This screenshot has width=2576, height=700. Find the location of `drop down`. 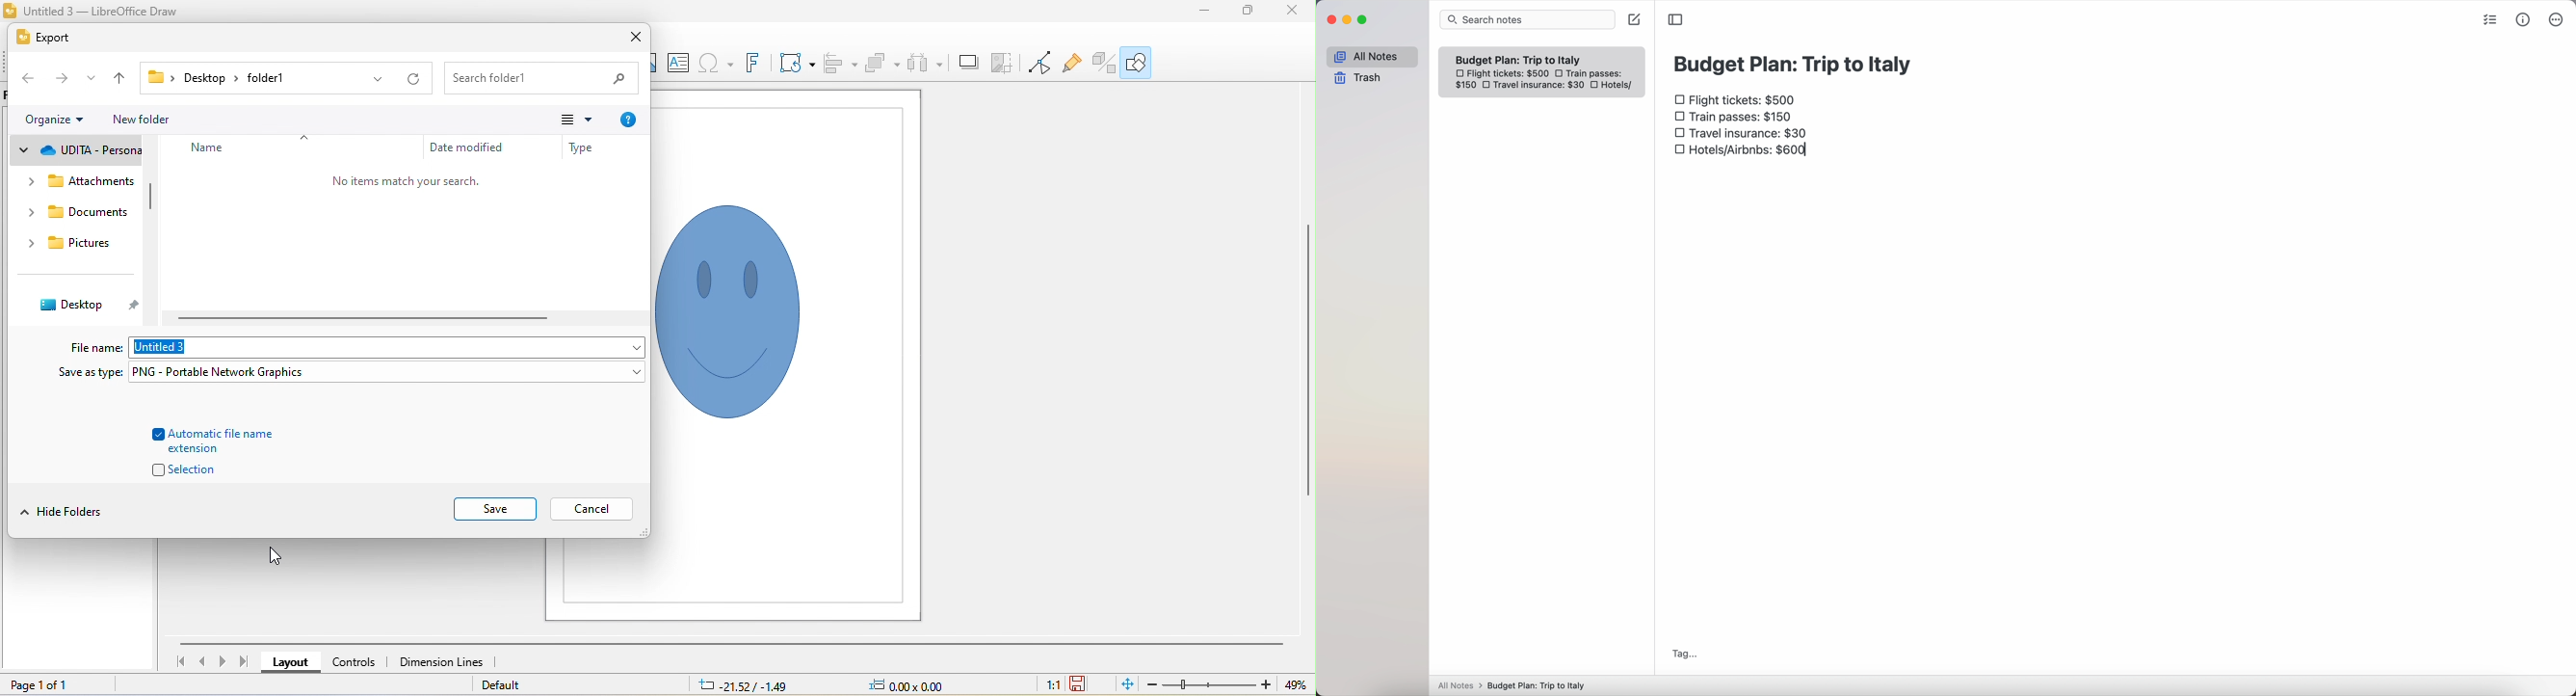

drop down is located at coordinates (633, 345).